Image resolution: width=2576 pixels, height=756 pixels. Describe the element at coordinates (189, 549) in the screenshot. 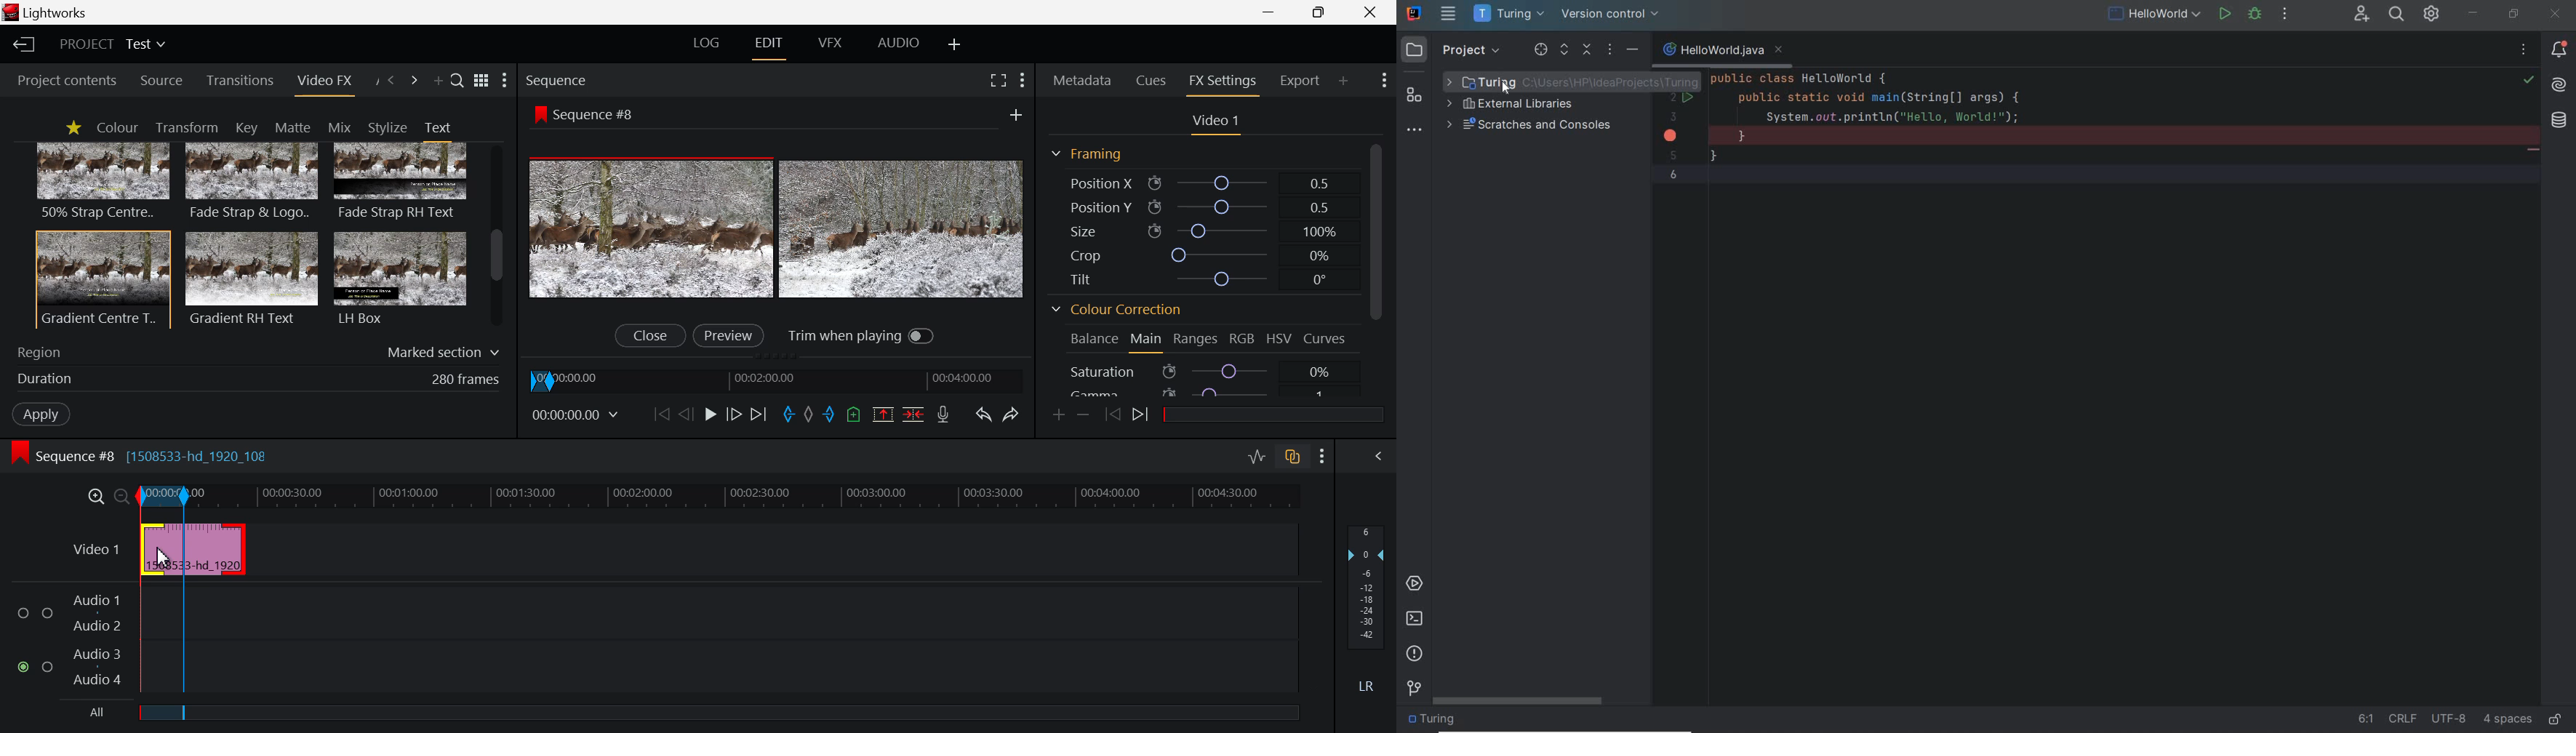

I see `Video input field` at that location.